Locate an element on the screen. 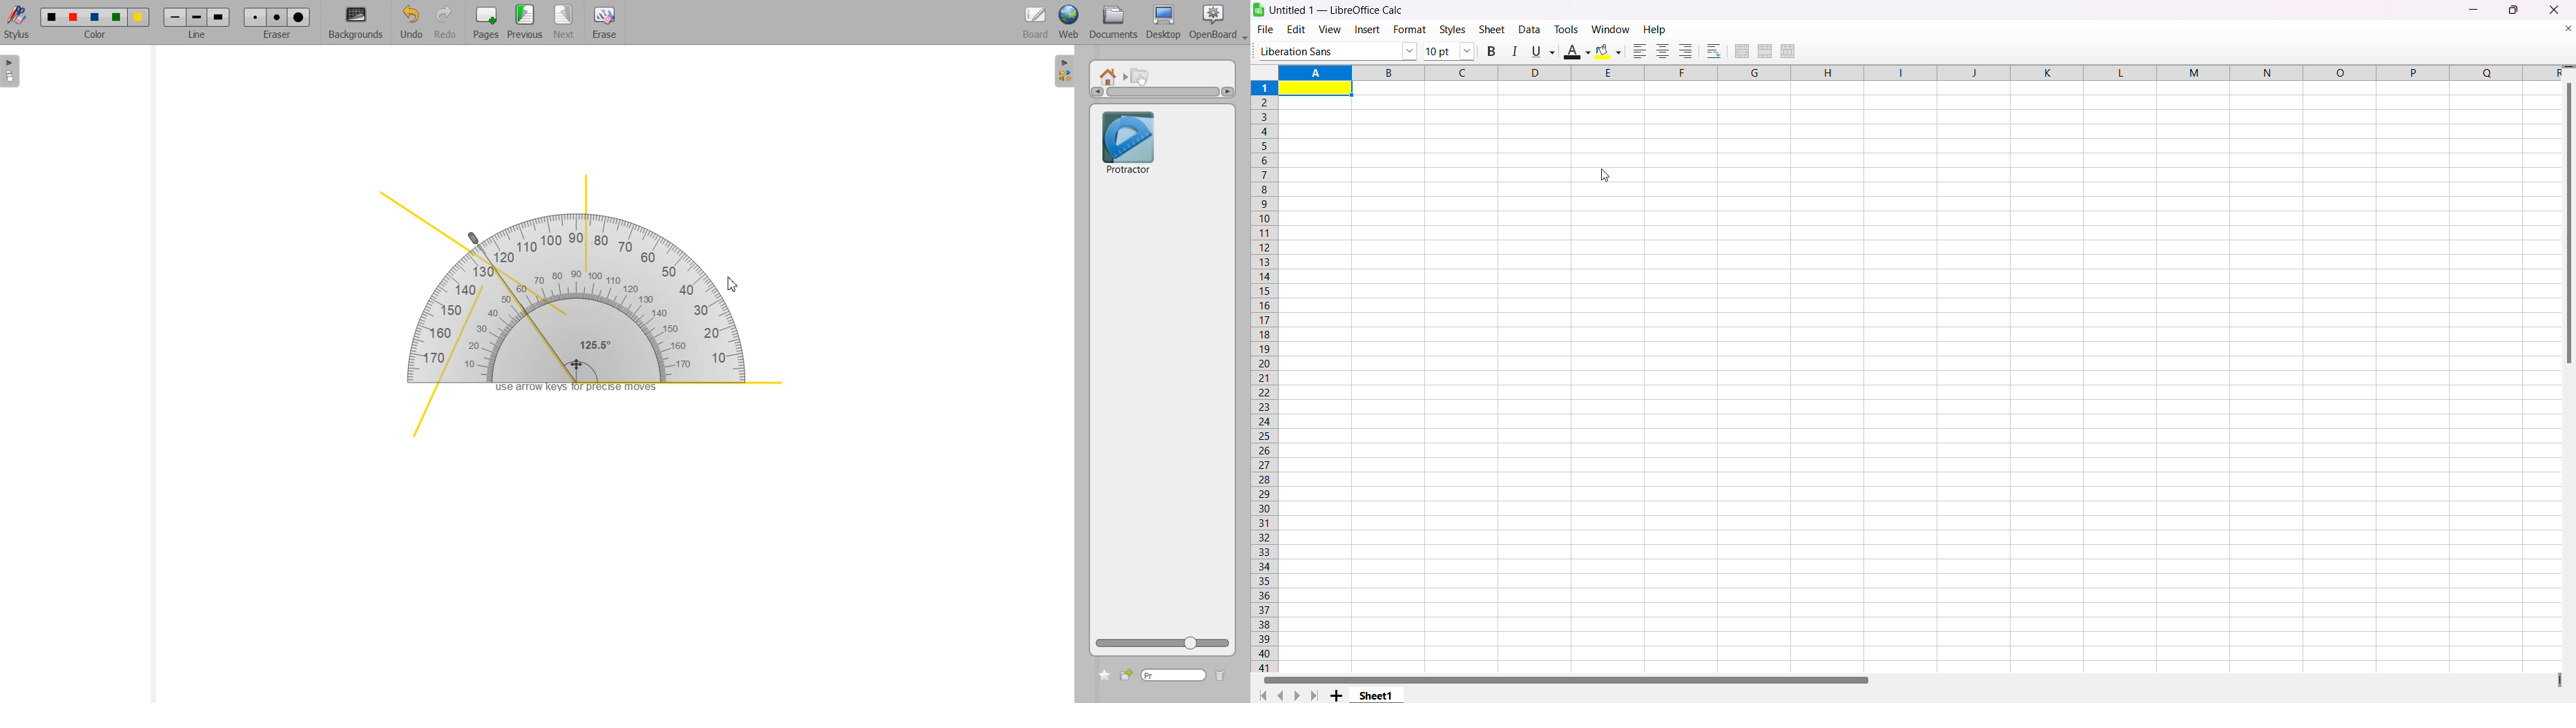  center aligned is located at coordinates (1661, 51).